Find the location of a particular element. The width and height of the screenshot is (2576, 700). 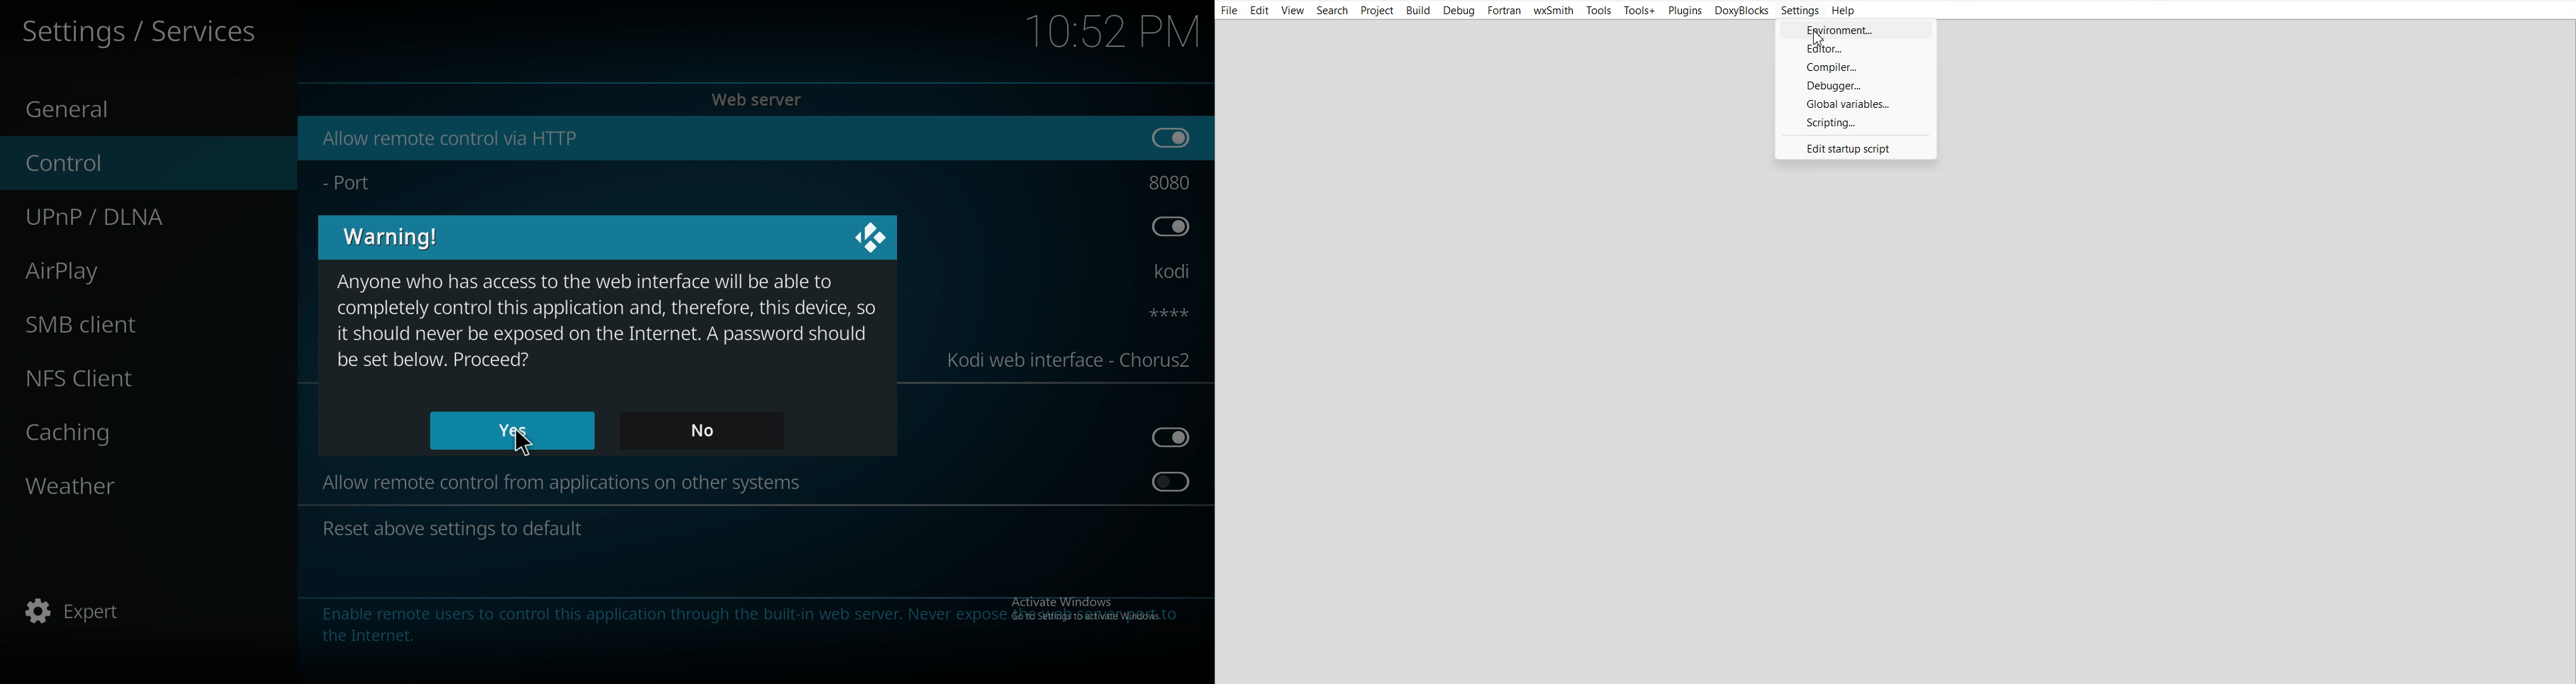

Tools+ is located at coordinates (1639, 11).